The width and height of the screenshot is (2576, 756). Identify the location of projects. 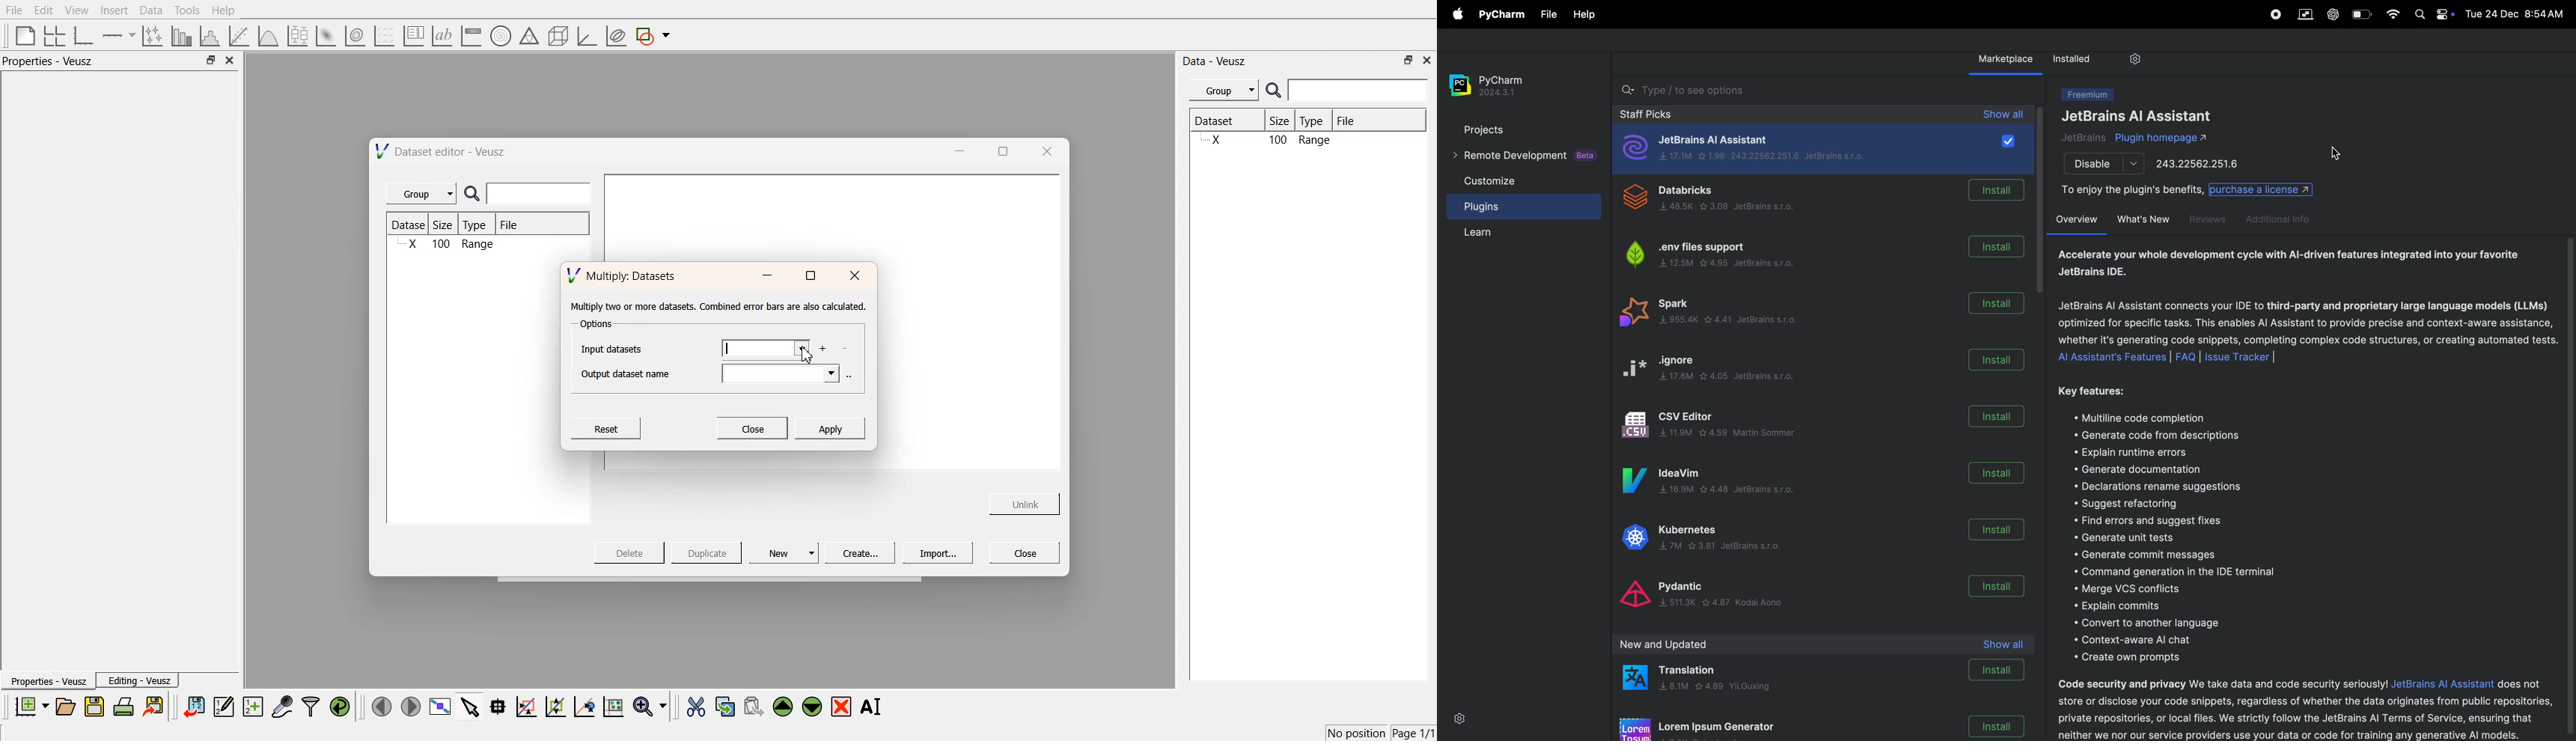
(1508, 130).